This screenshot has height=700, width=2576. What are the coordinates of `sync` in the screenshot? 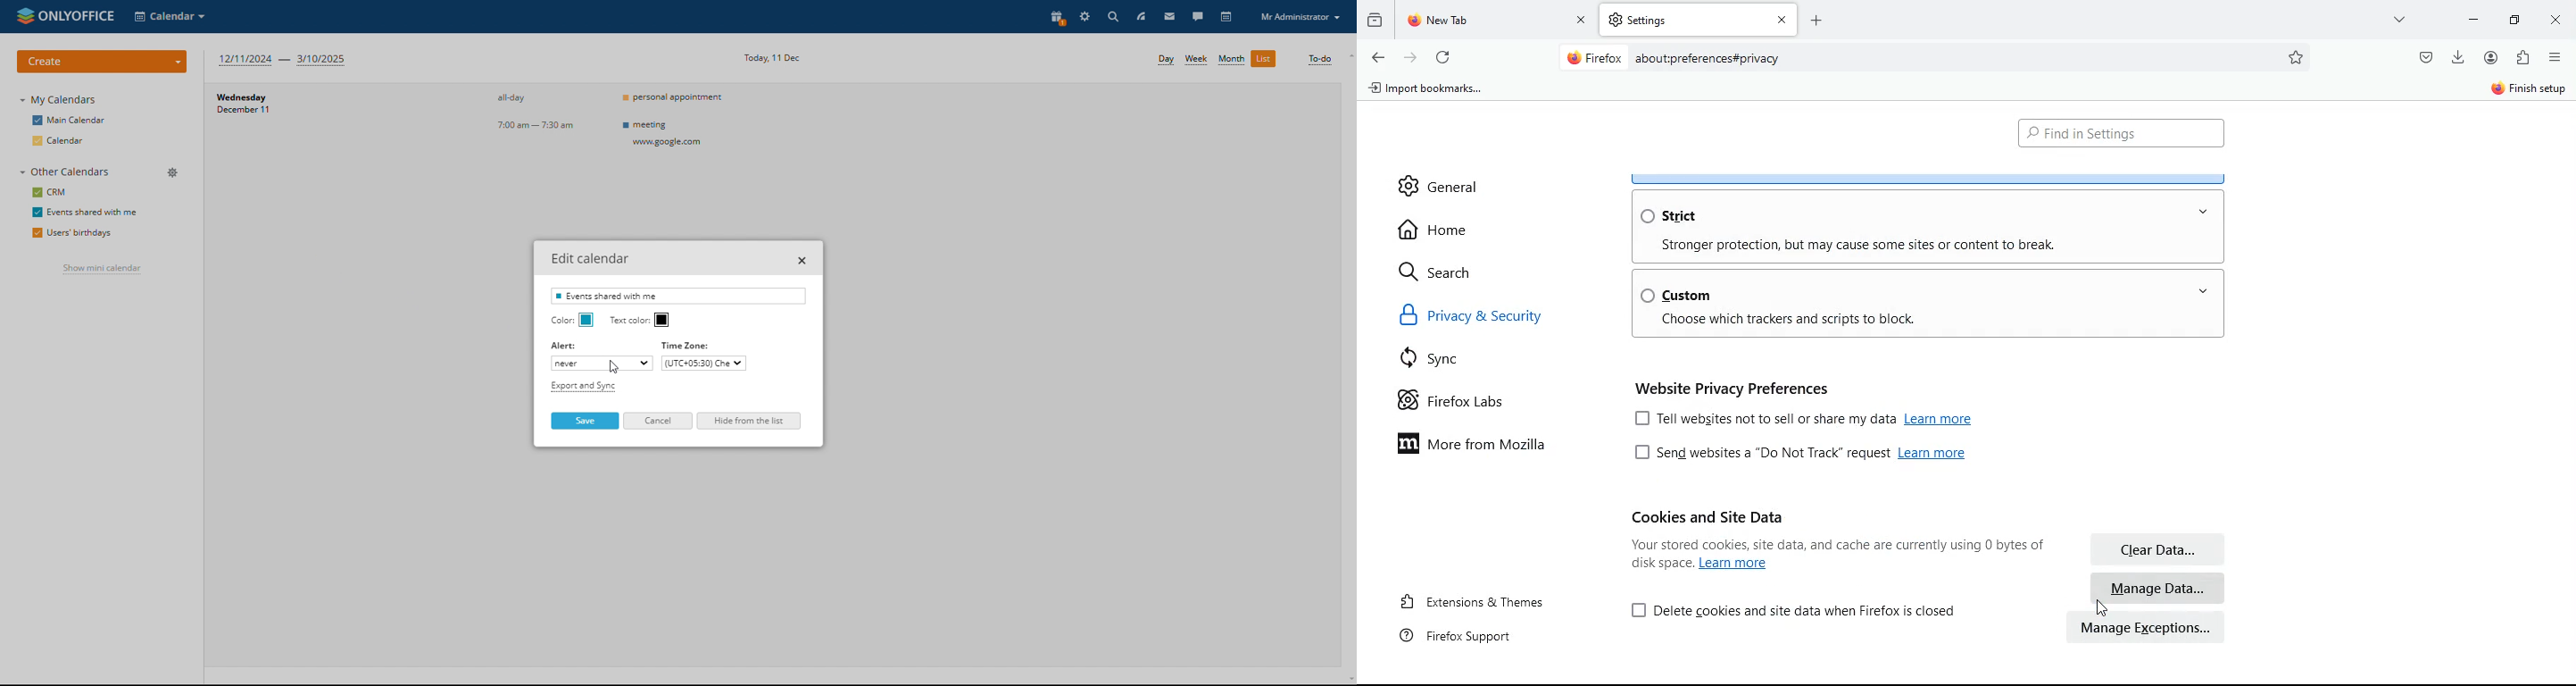 It's located at (1438, 362).